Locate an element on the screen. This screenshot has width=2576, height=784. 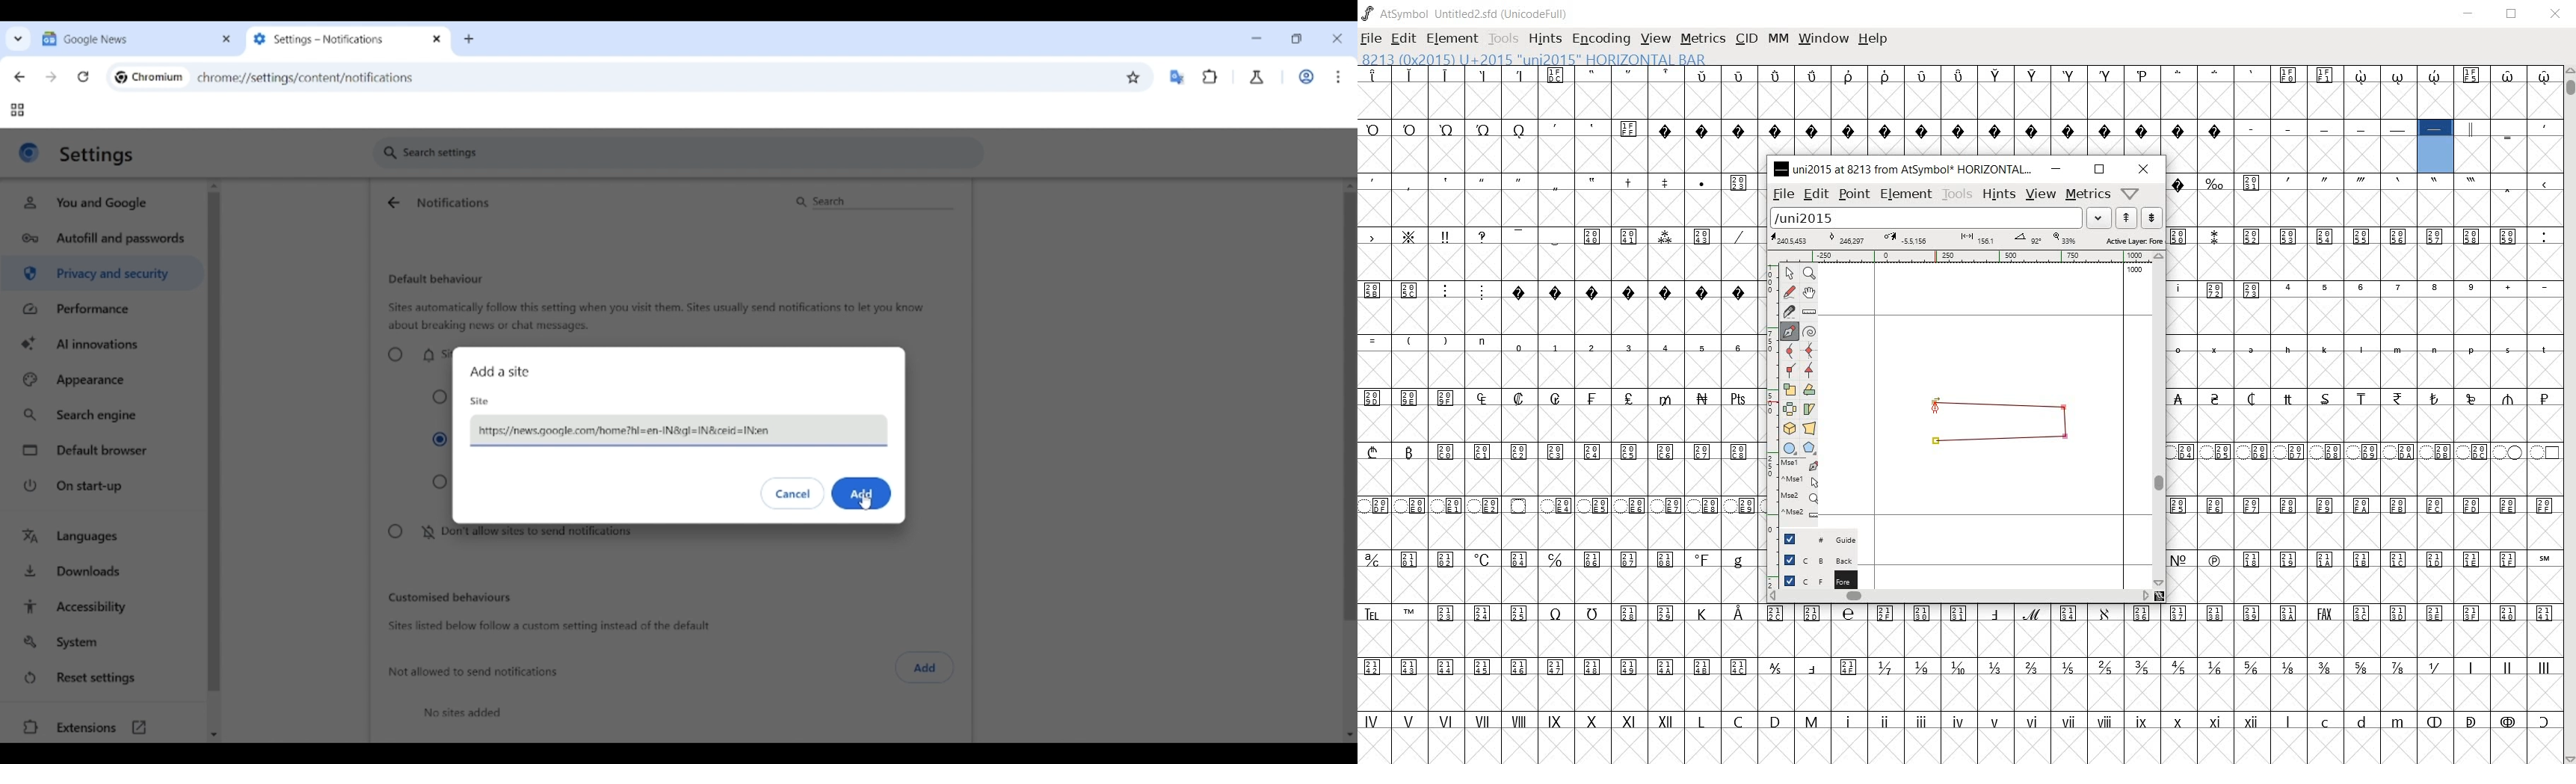
Cursor is located at coordinates (866, 502).